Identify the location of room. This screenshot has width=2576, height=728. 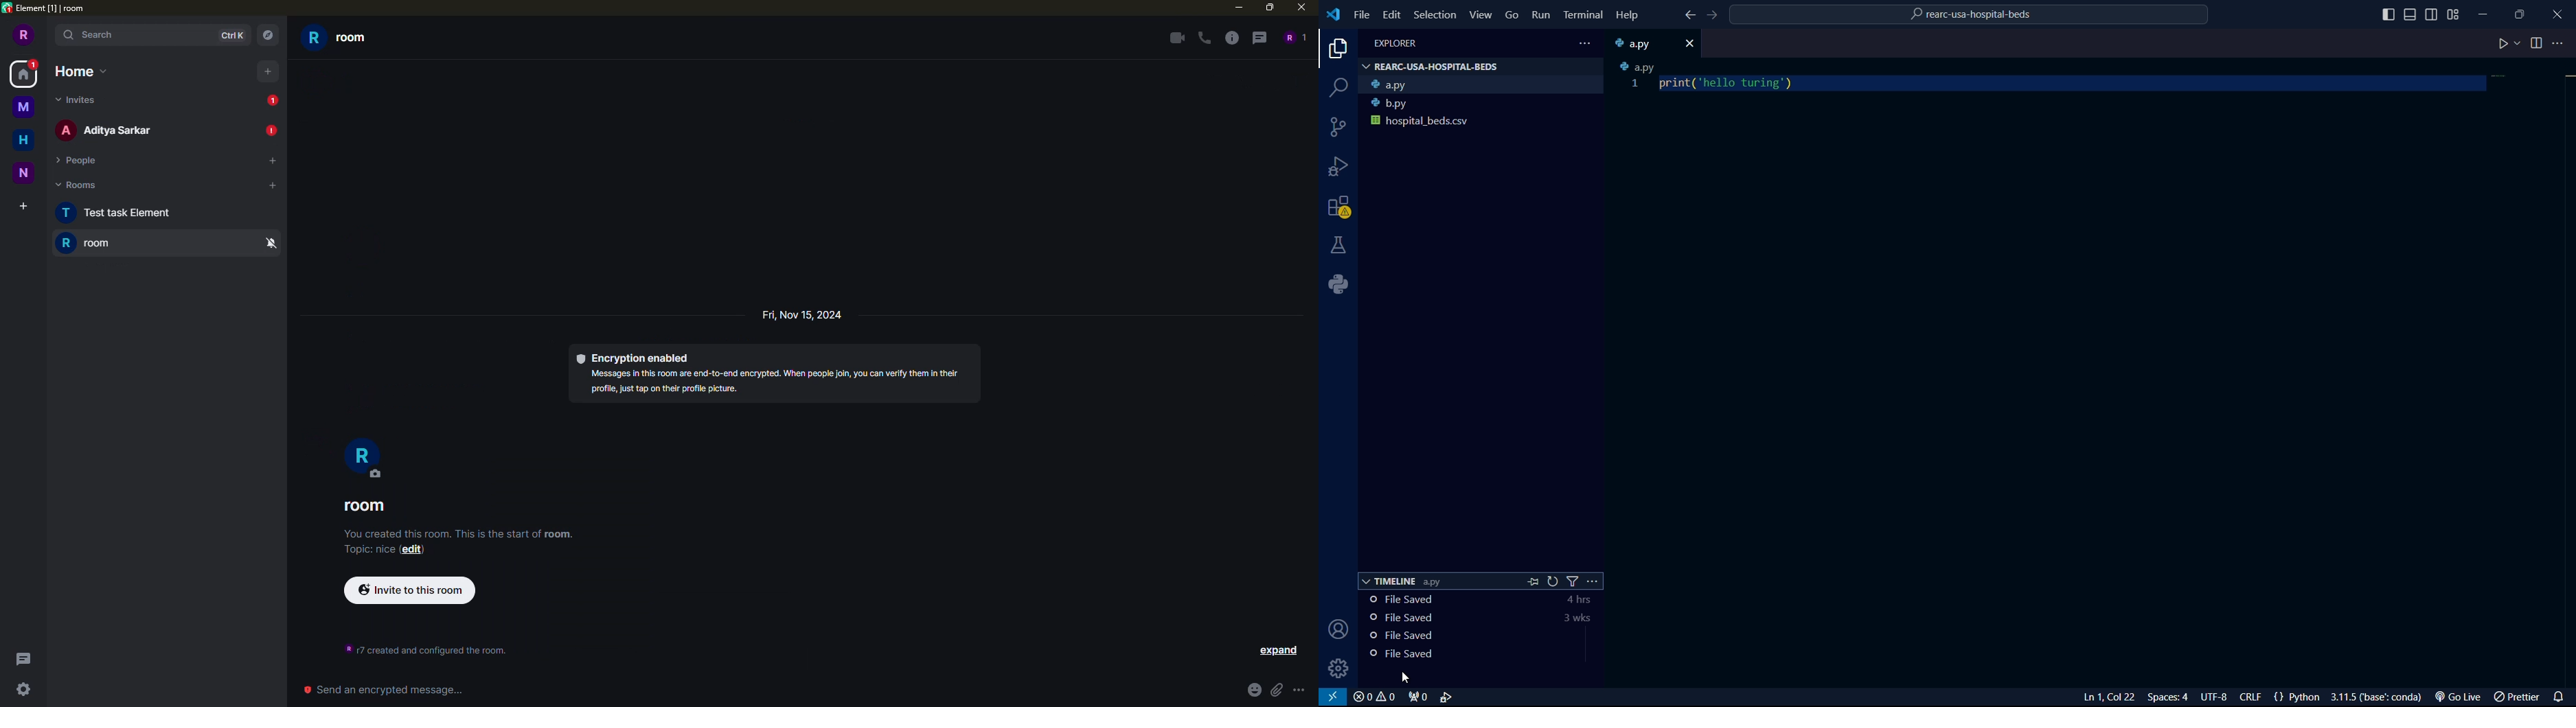
(90, 243).